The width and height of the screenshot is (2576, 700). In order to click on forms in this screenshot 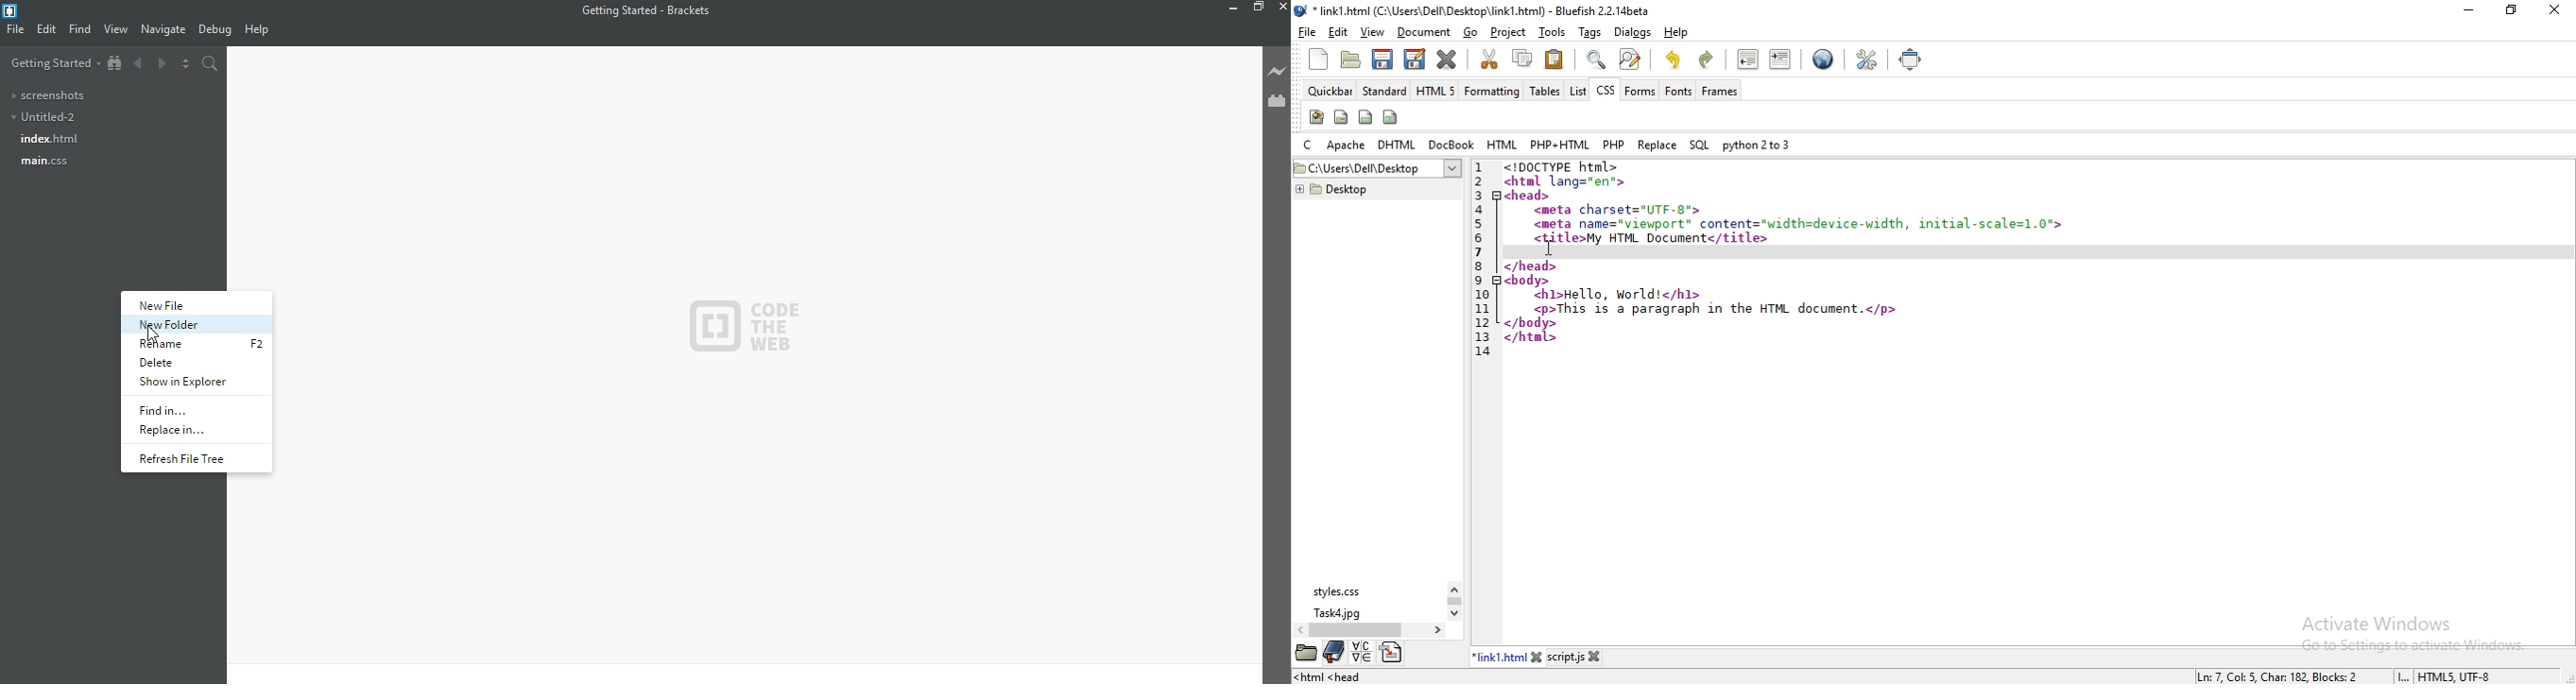, I will do `click(1640, 91)`.